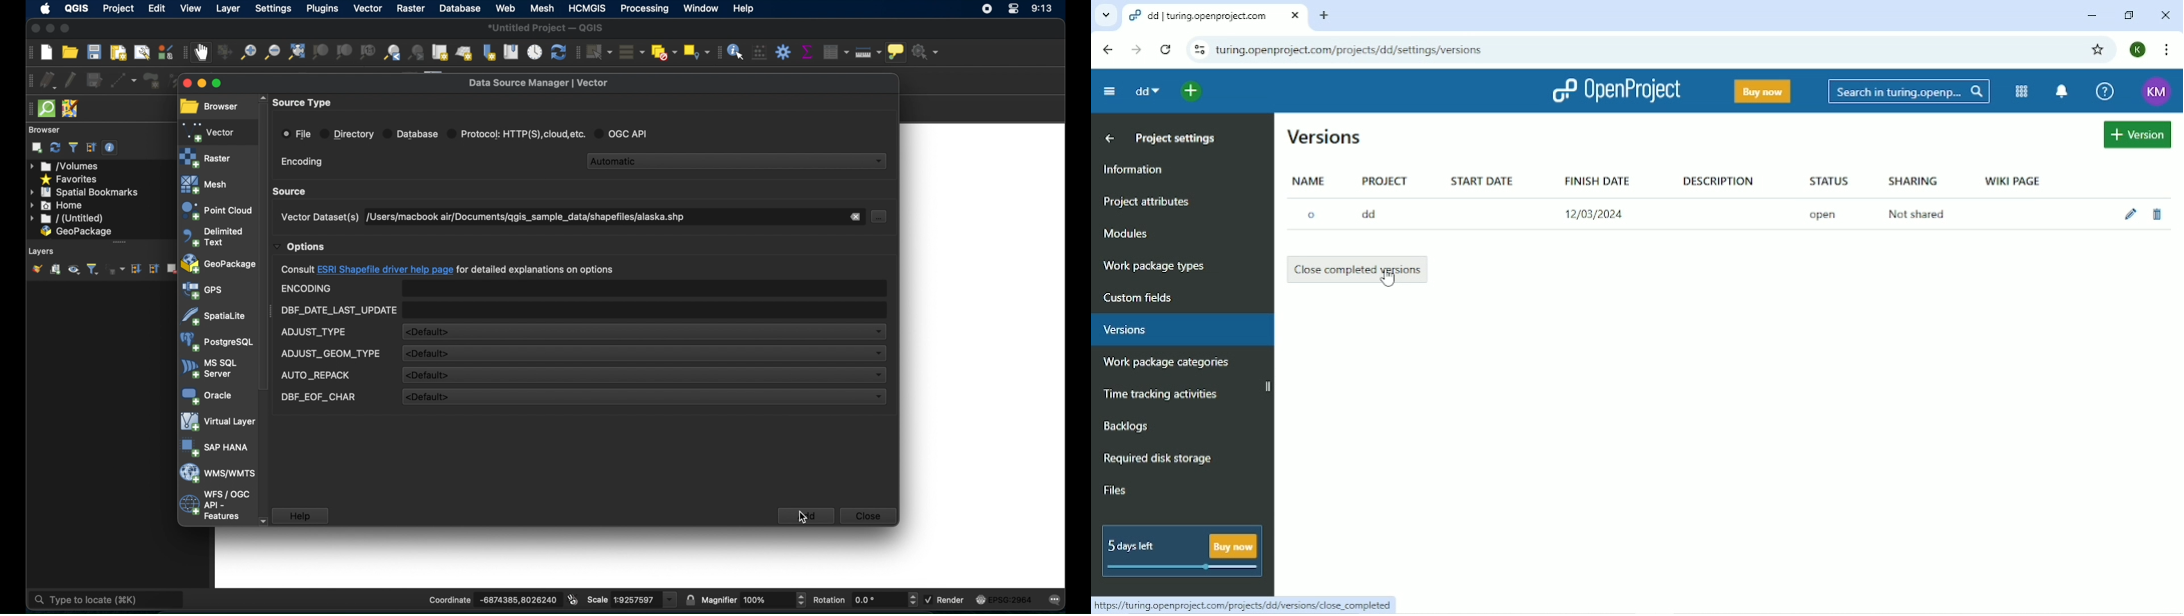  Describe the element at coordinates (338, 310) in the screenshot. I see `dbf_dat_last_update` at that location.